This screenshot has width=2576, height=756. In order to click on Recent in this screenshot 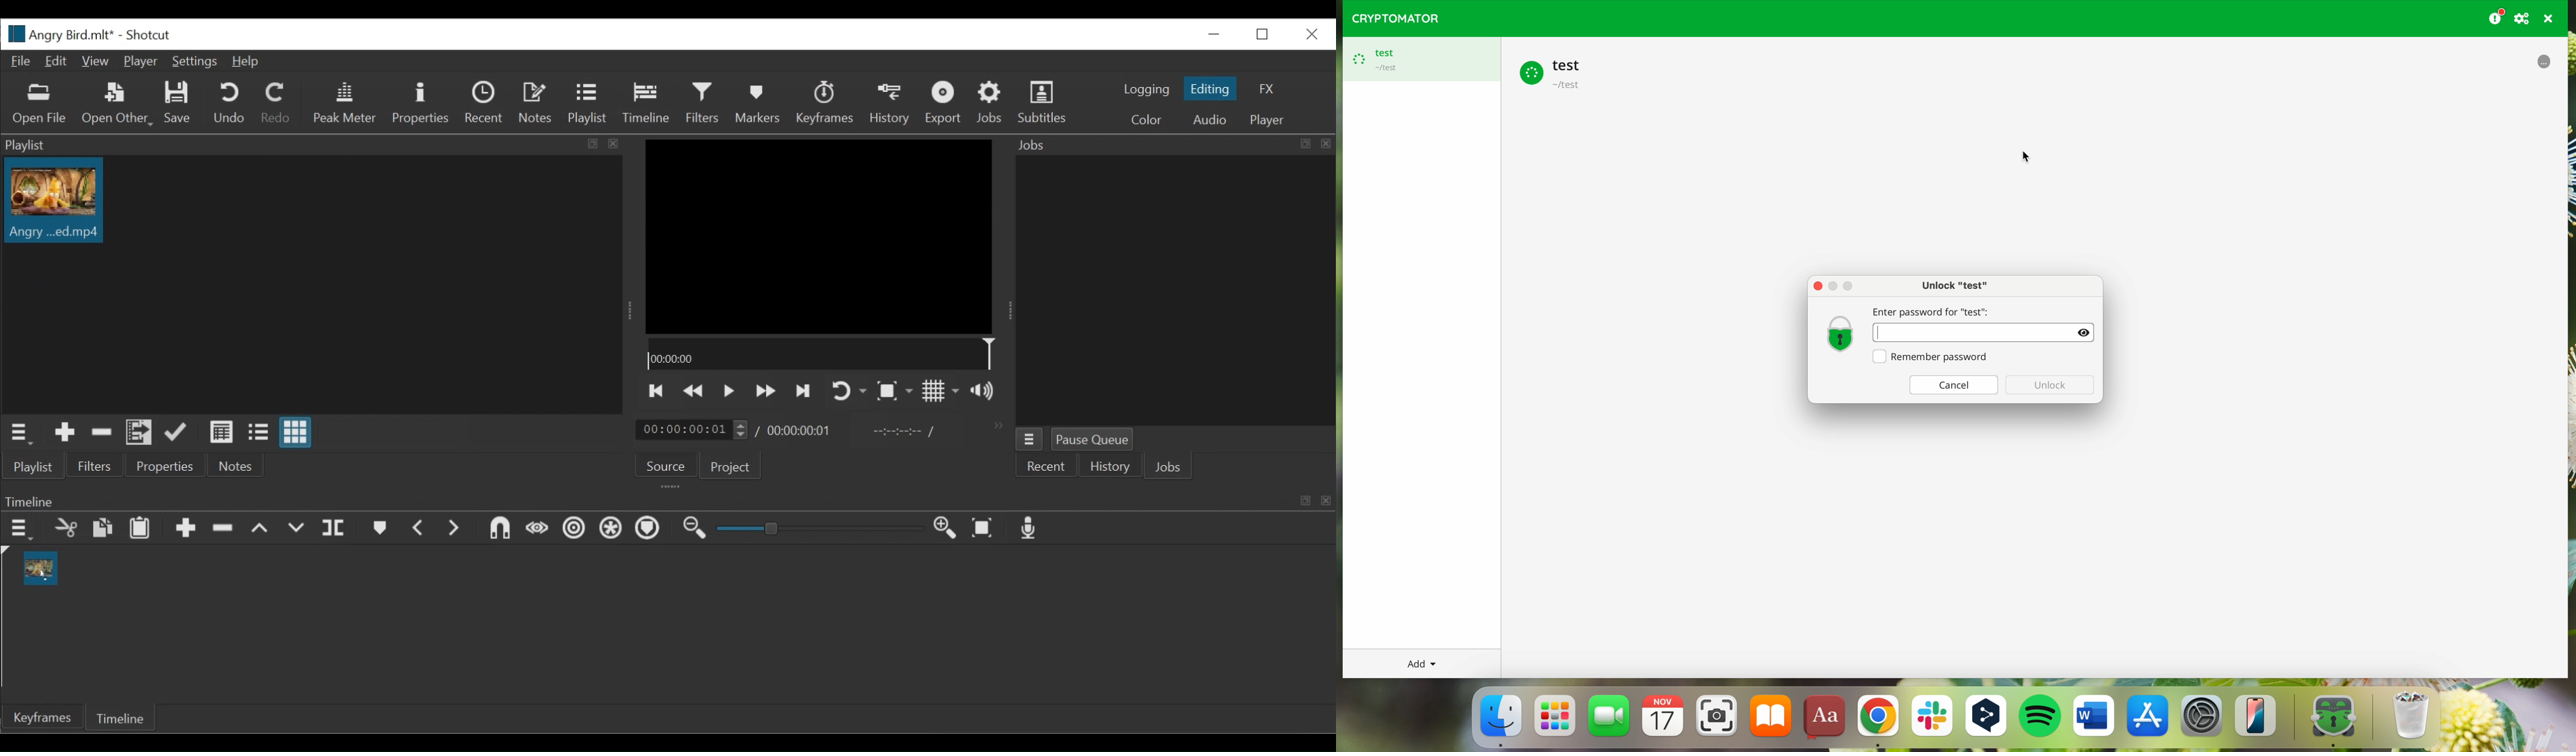, I will do `click(1049, 467)`.